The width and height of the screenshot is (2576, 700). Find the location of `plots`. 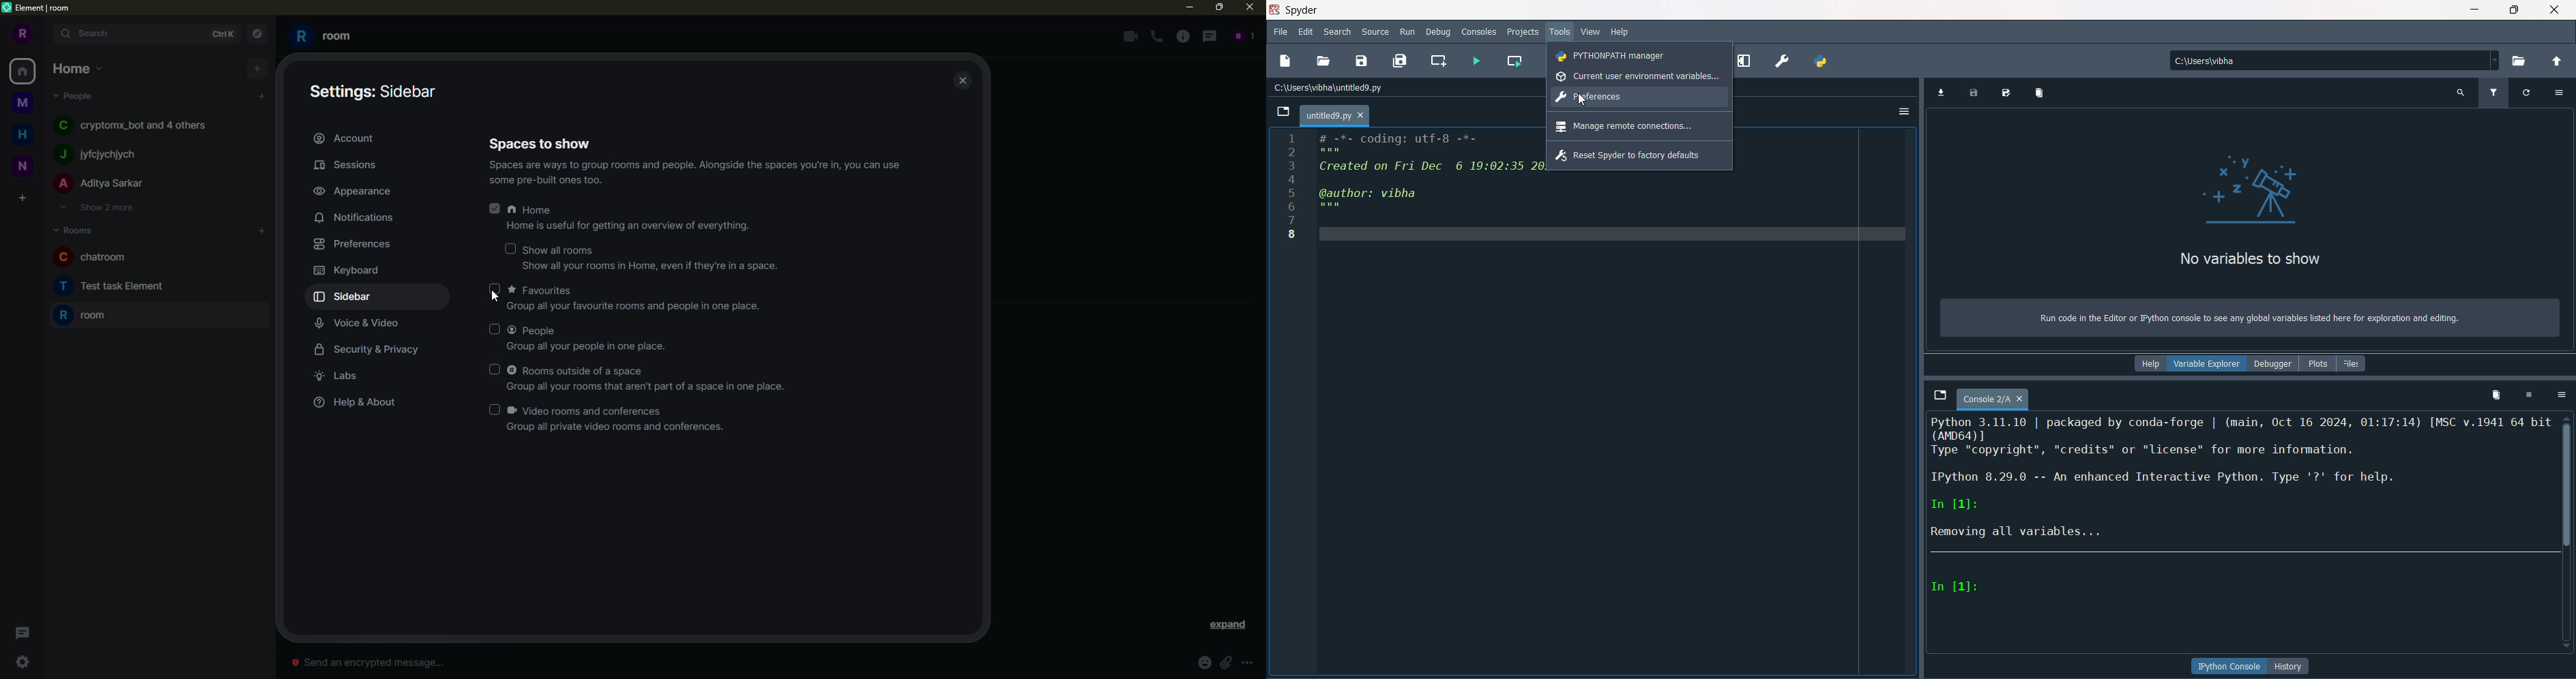

plots is located at coordinates (2316, 364).